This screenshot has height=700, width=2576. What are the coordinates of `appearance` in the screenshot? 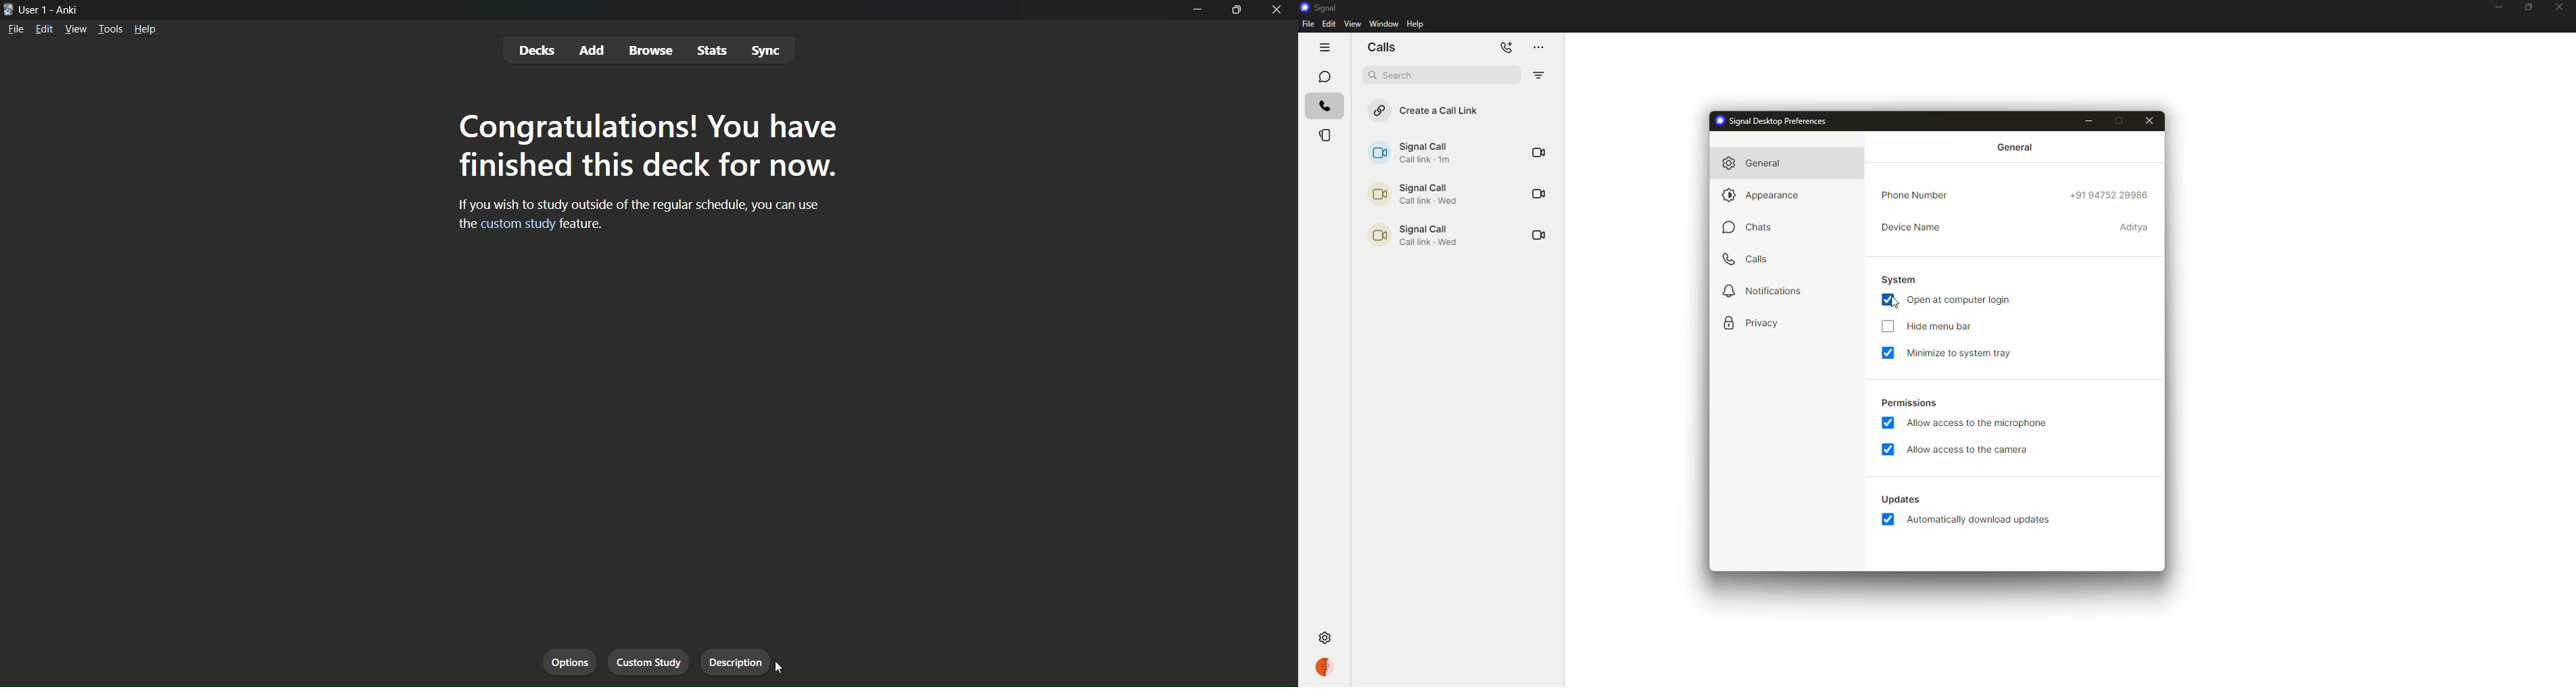 It's located at (1762, 197).